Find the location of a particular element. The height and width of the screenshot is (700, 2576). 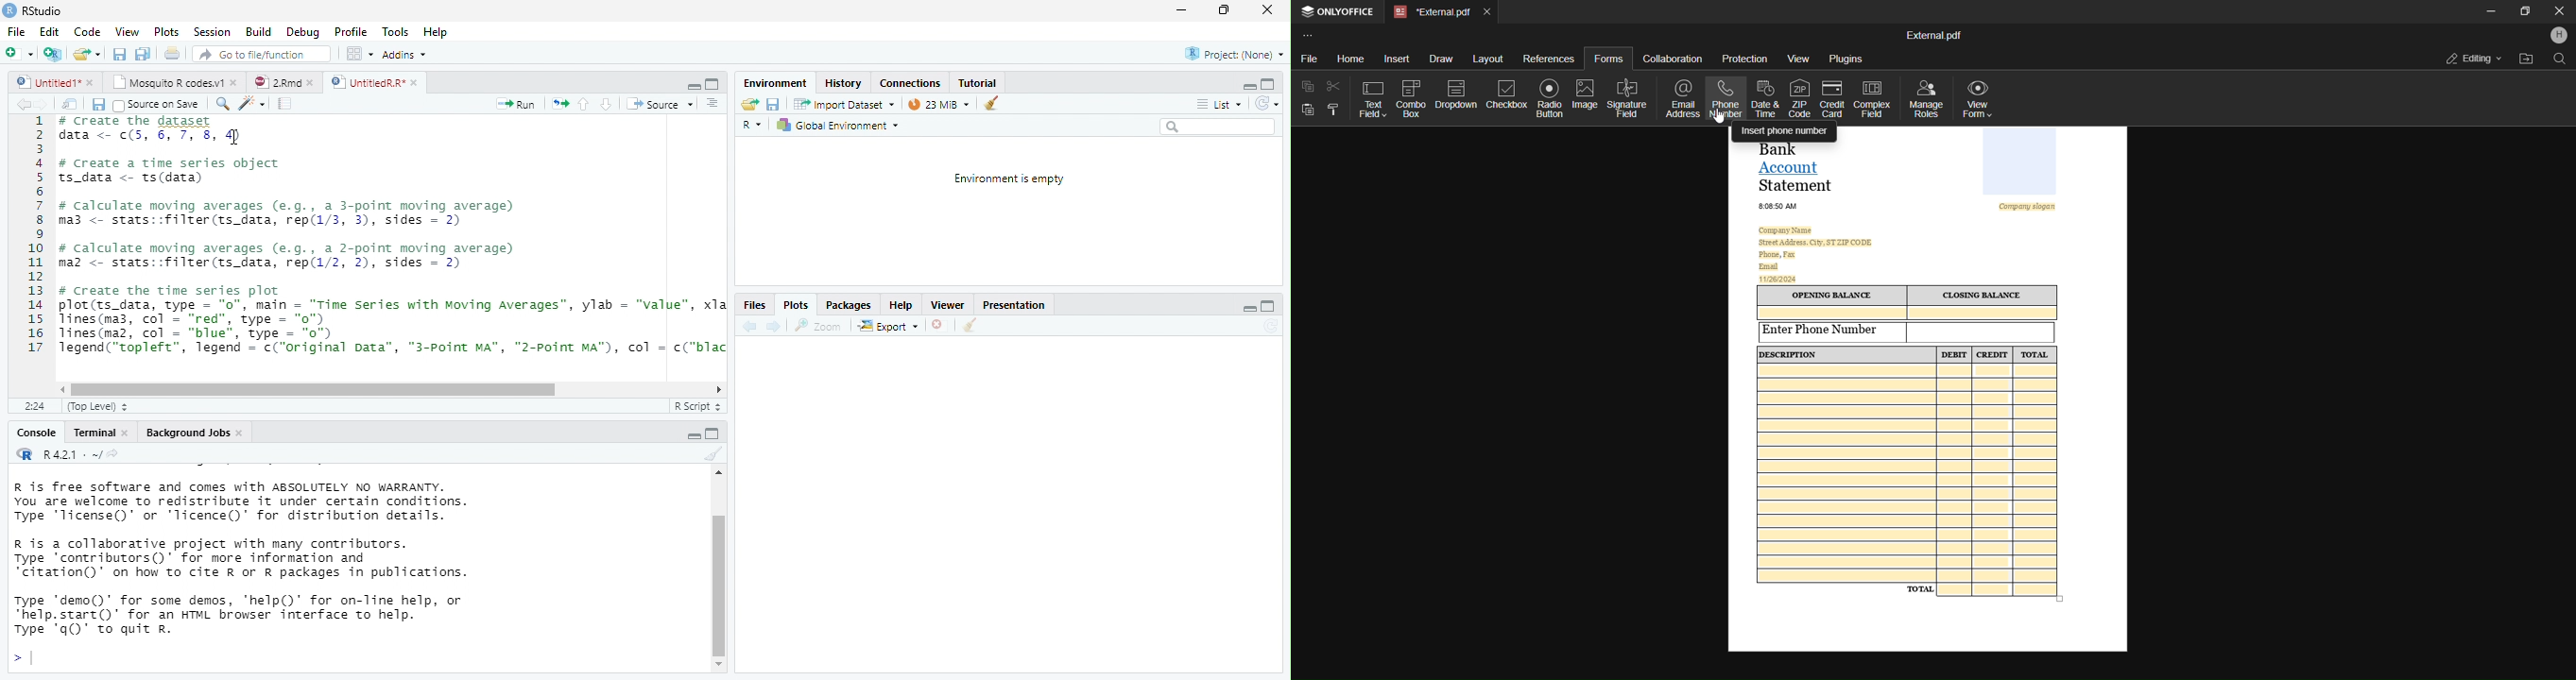

close is located at coordinates (236, 81).